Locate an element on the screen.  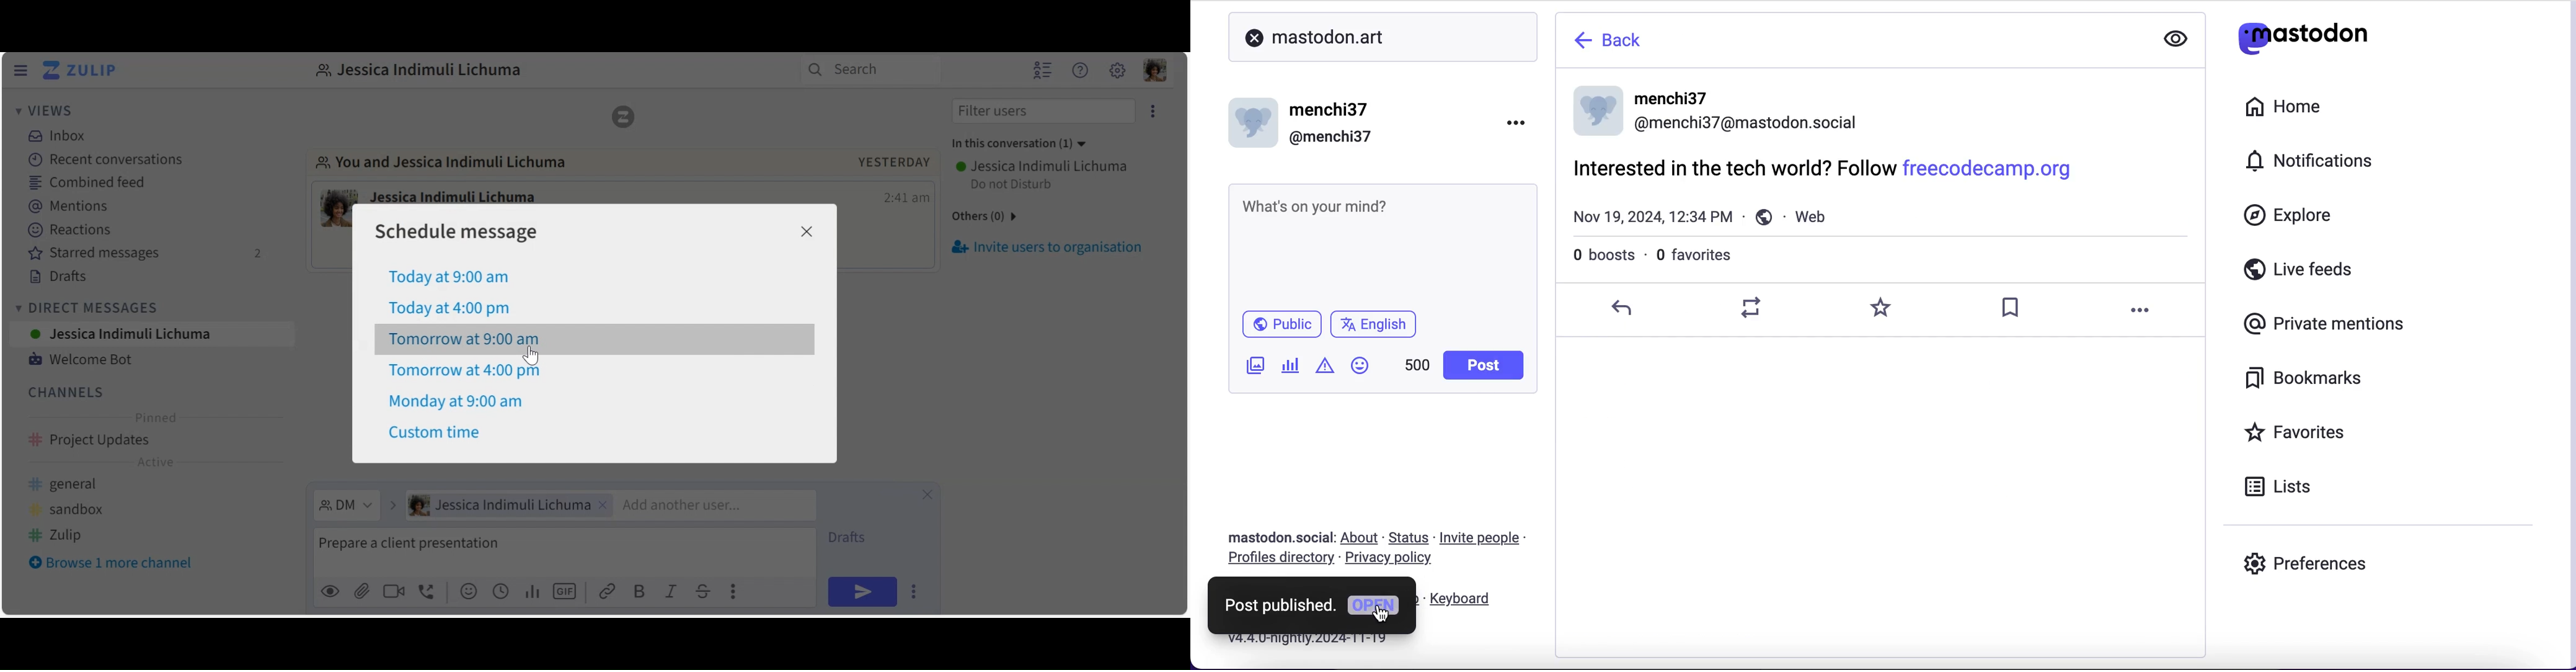
Browse more channel is located at coordinates (120, 565).